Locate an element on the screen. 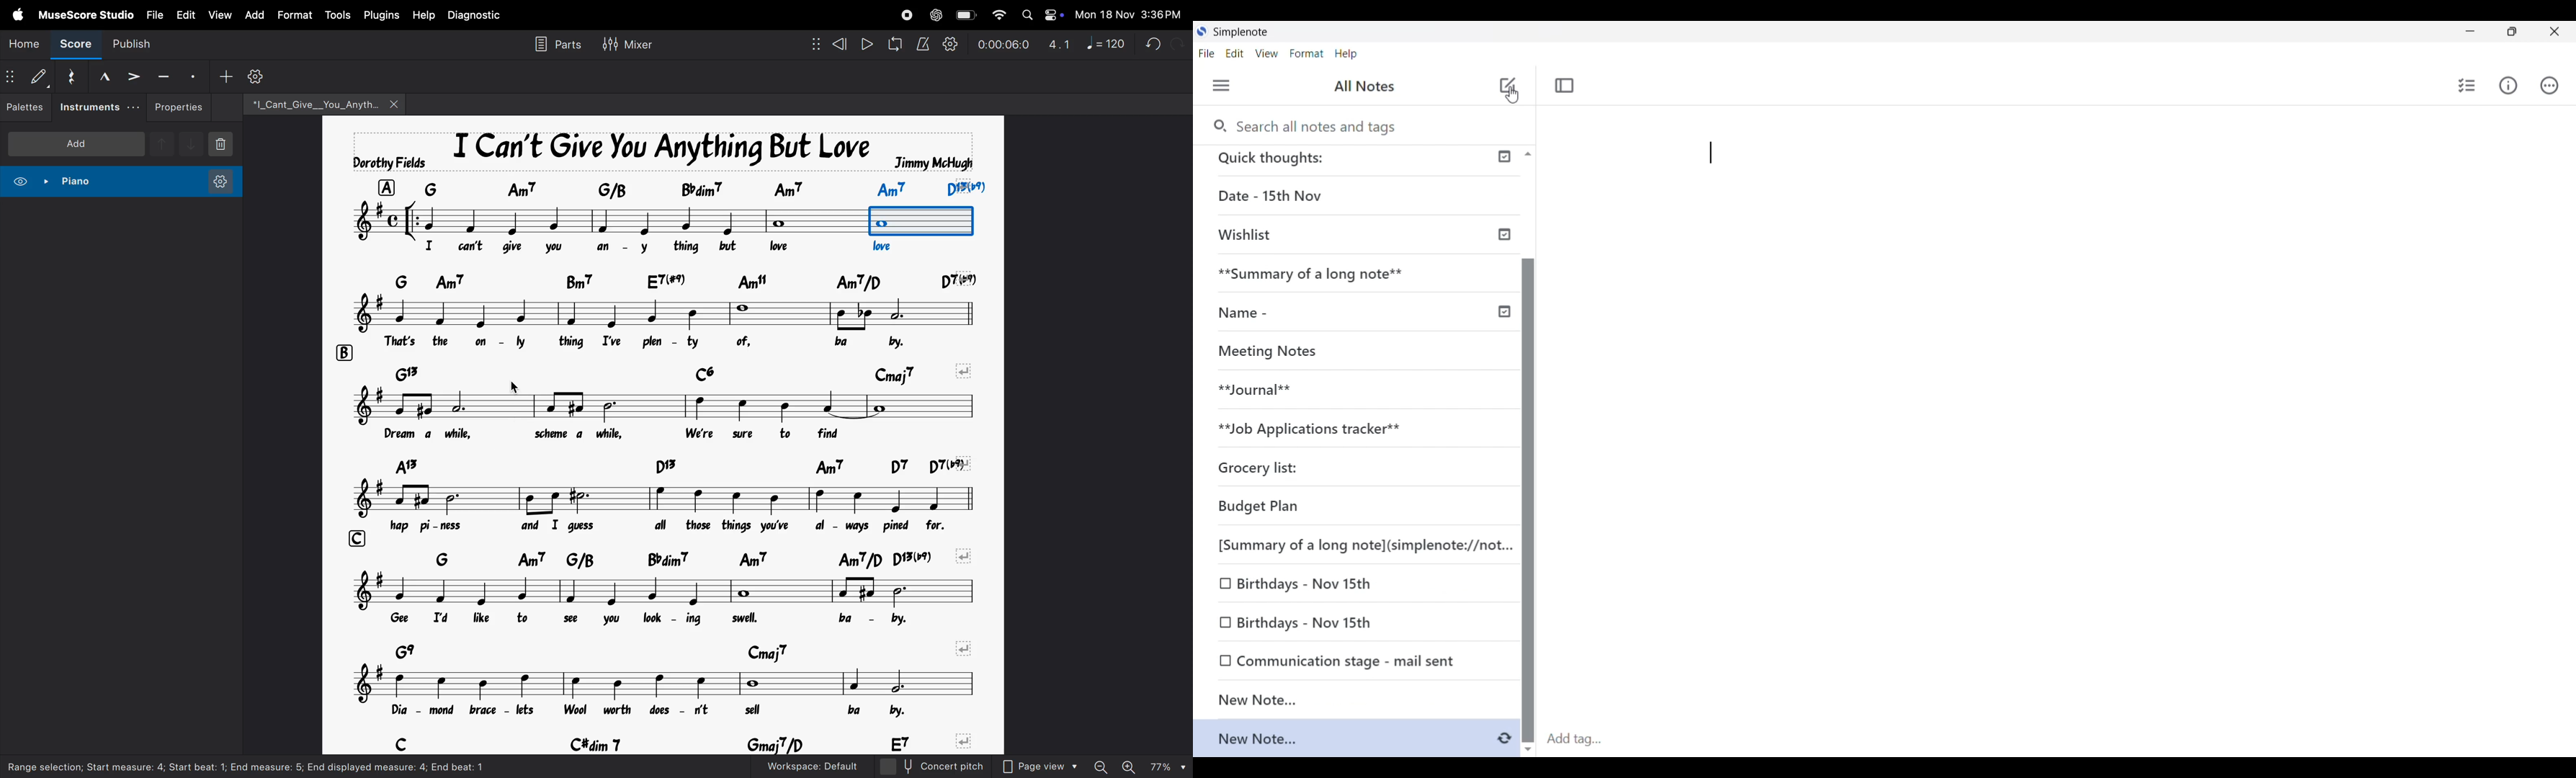 The height and width of the screenshot is (784, 2576). lyrics is located at coordinates (662, 249).